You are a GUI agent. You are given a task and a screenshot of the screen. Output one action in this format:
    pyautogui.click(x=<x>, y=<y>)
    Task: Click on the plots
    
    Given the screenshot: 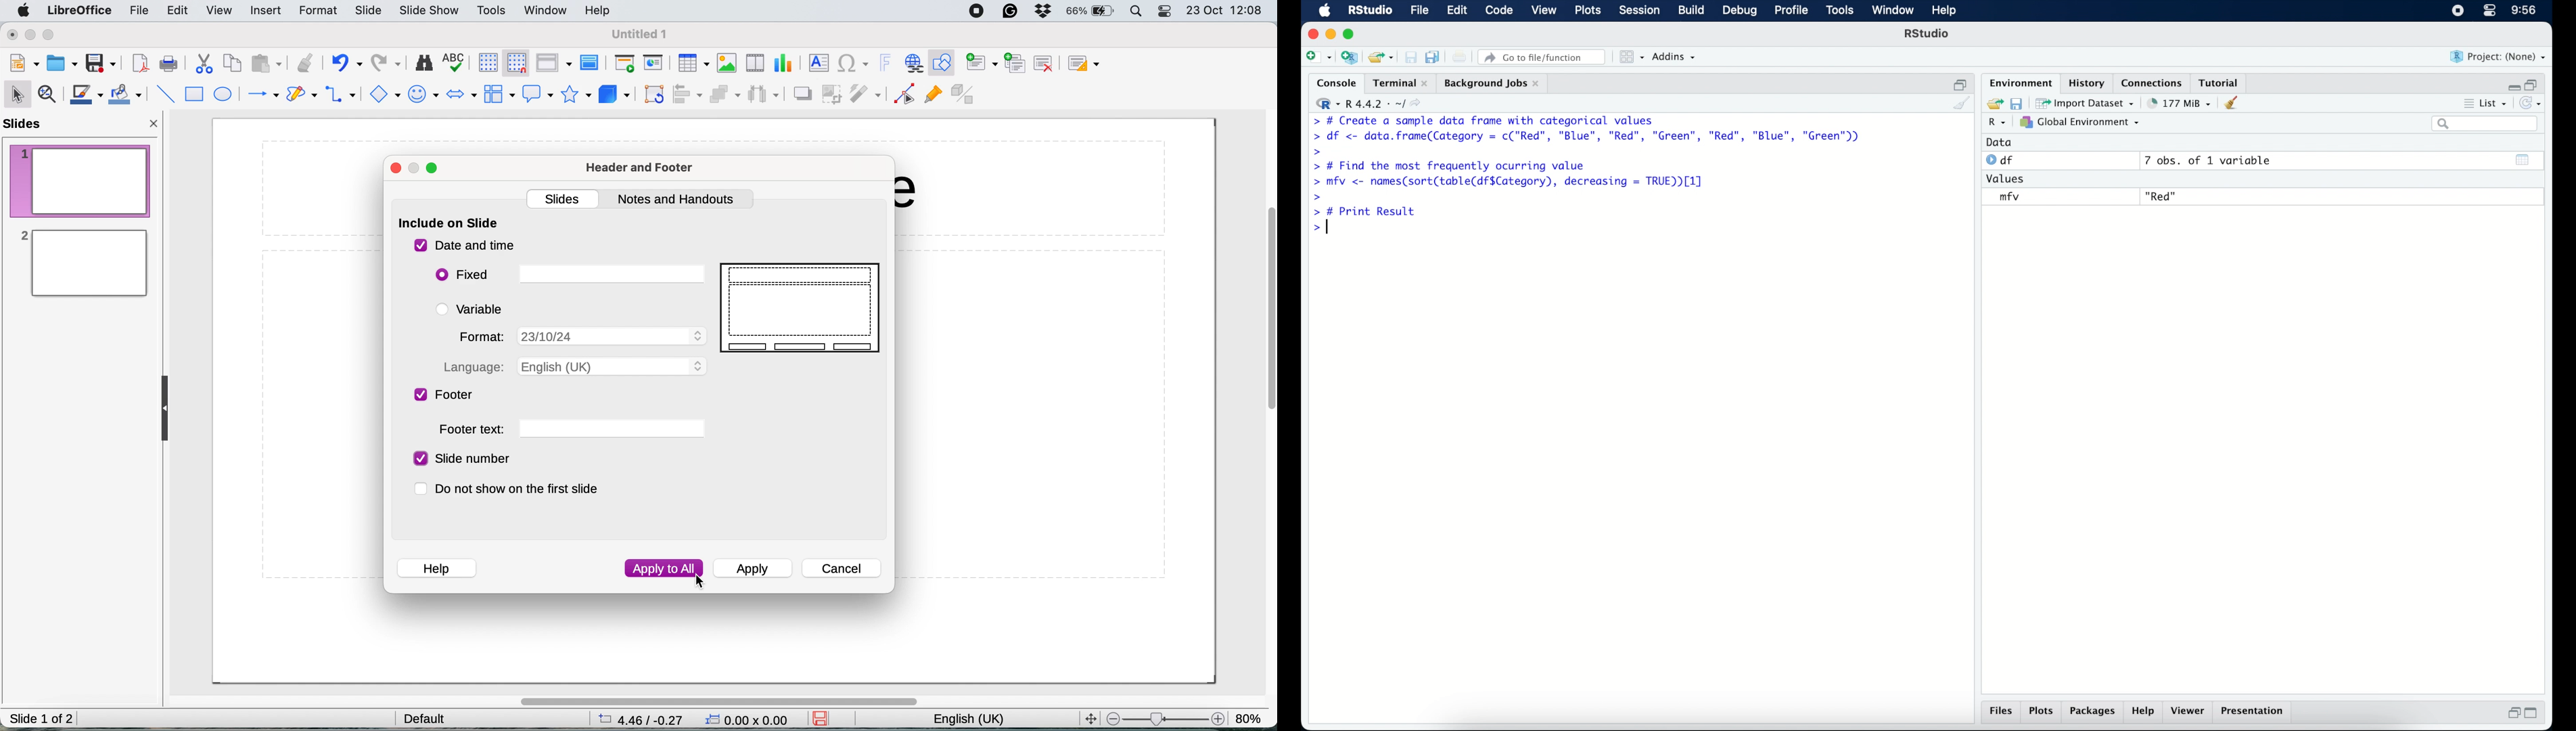 What is the action you would take?
    pyautogui.click(x=2042, y=712)
    